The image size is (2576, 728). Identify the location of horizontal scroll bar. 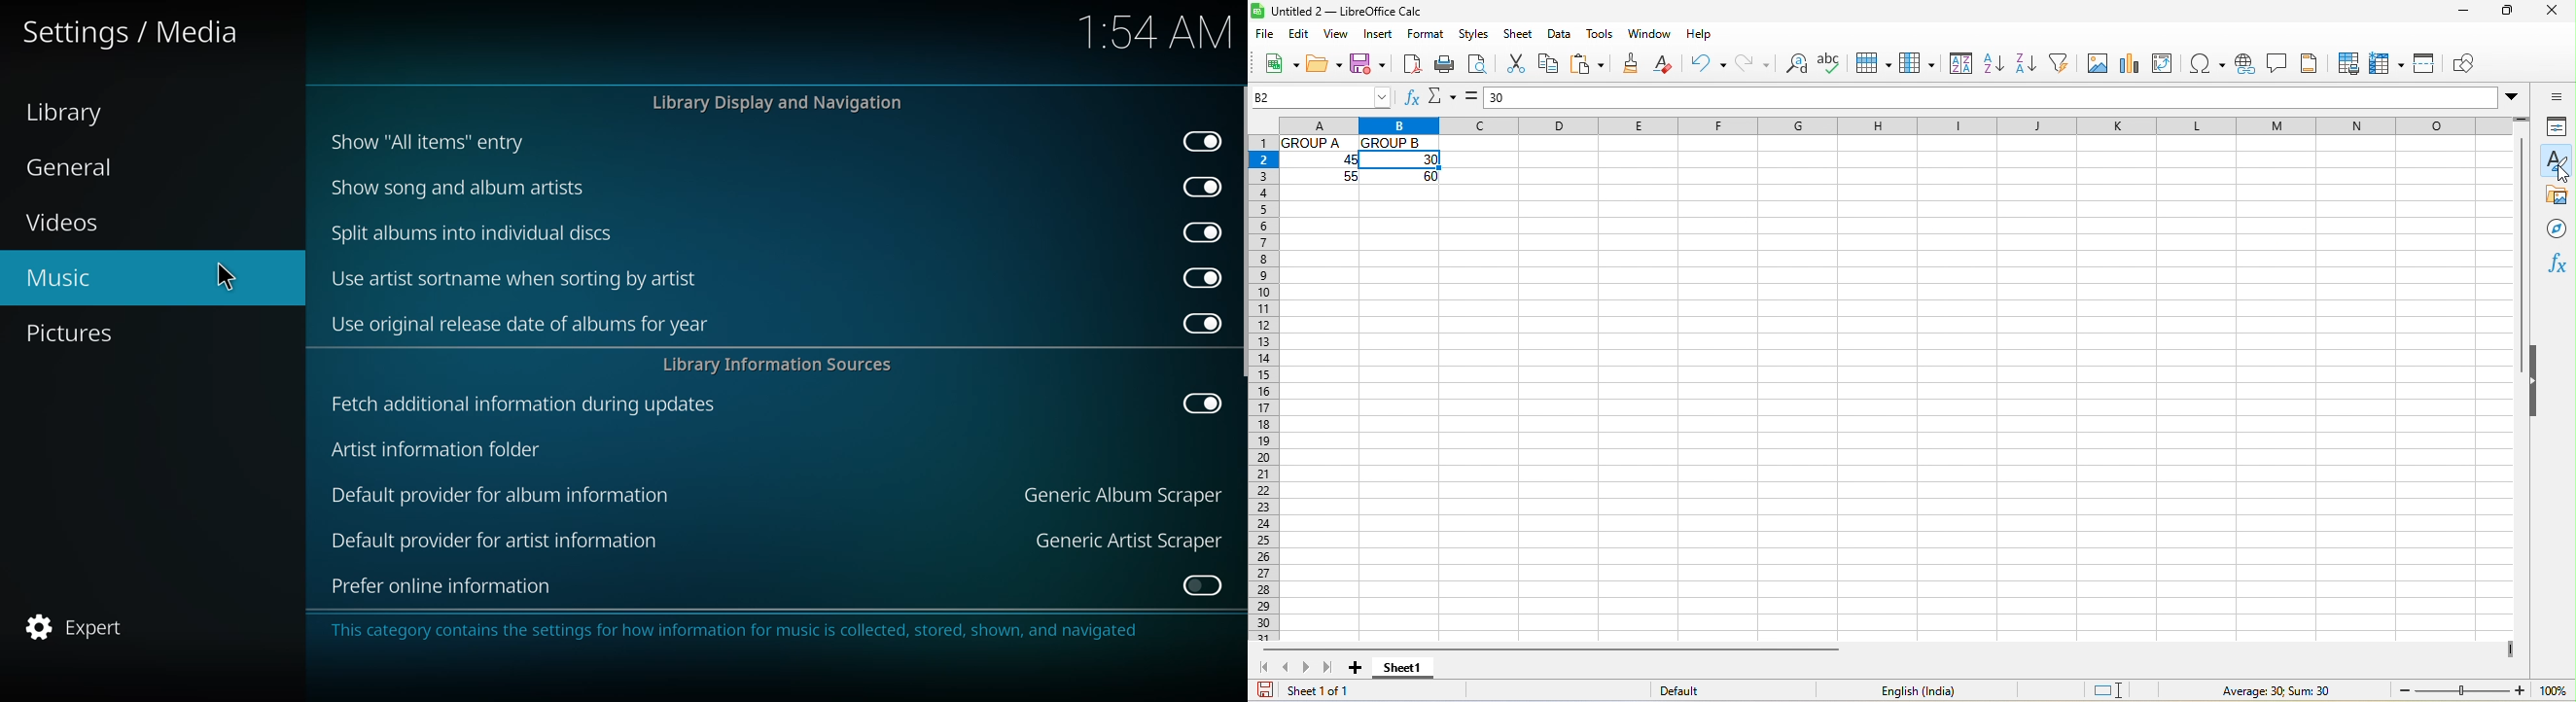
(1549, 649).